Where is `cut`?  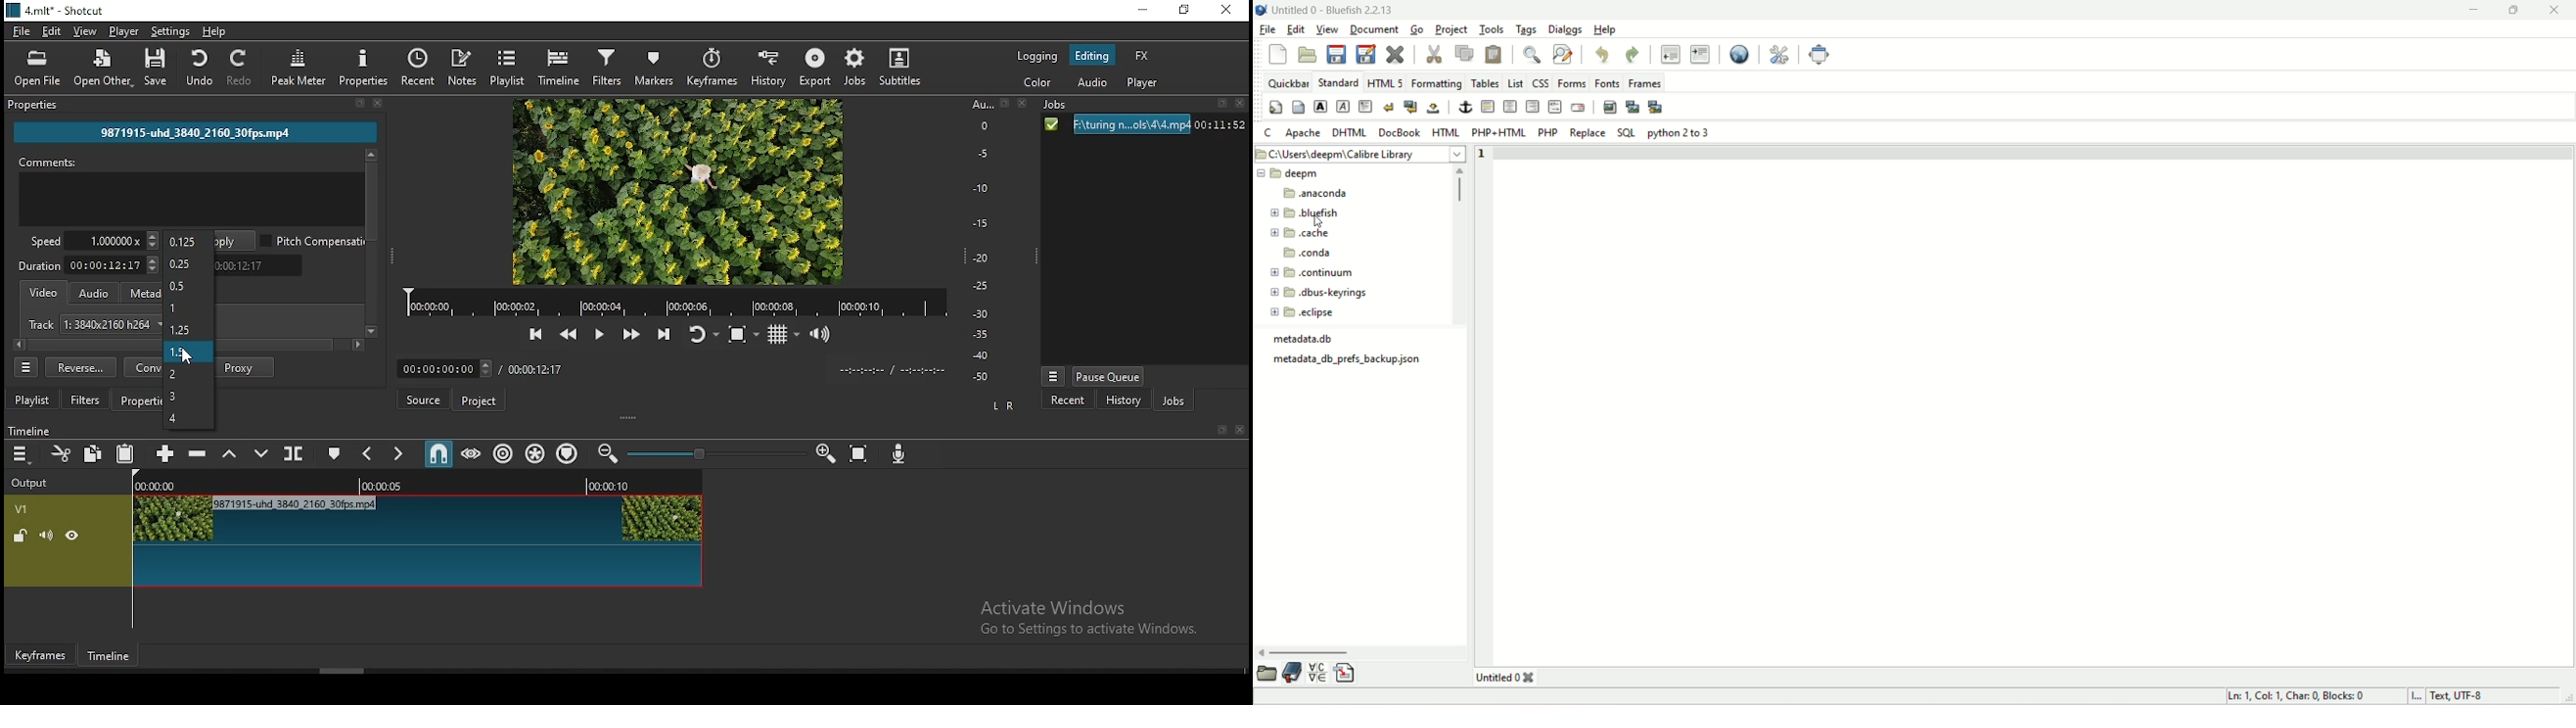
cut is located at coordinates (1433, 52).